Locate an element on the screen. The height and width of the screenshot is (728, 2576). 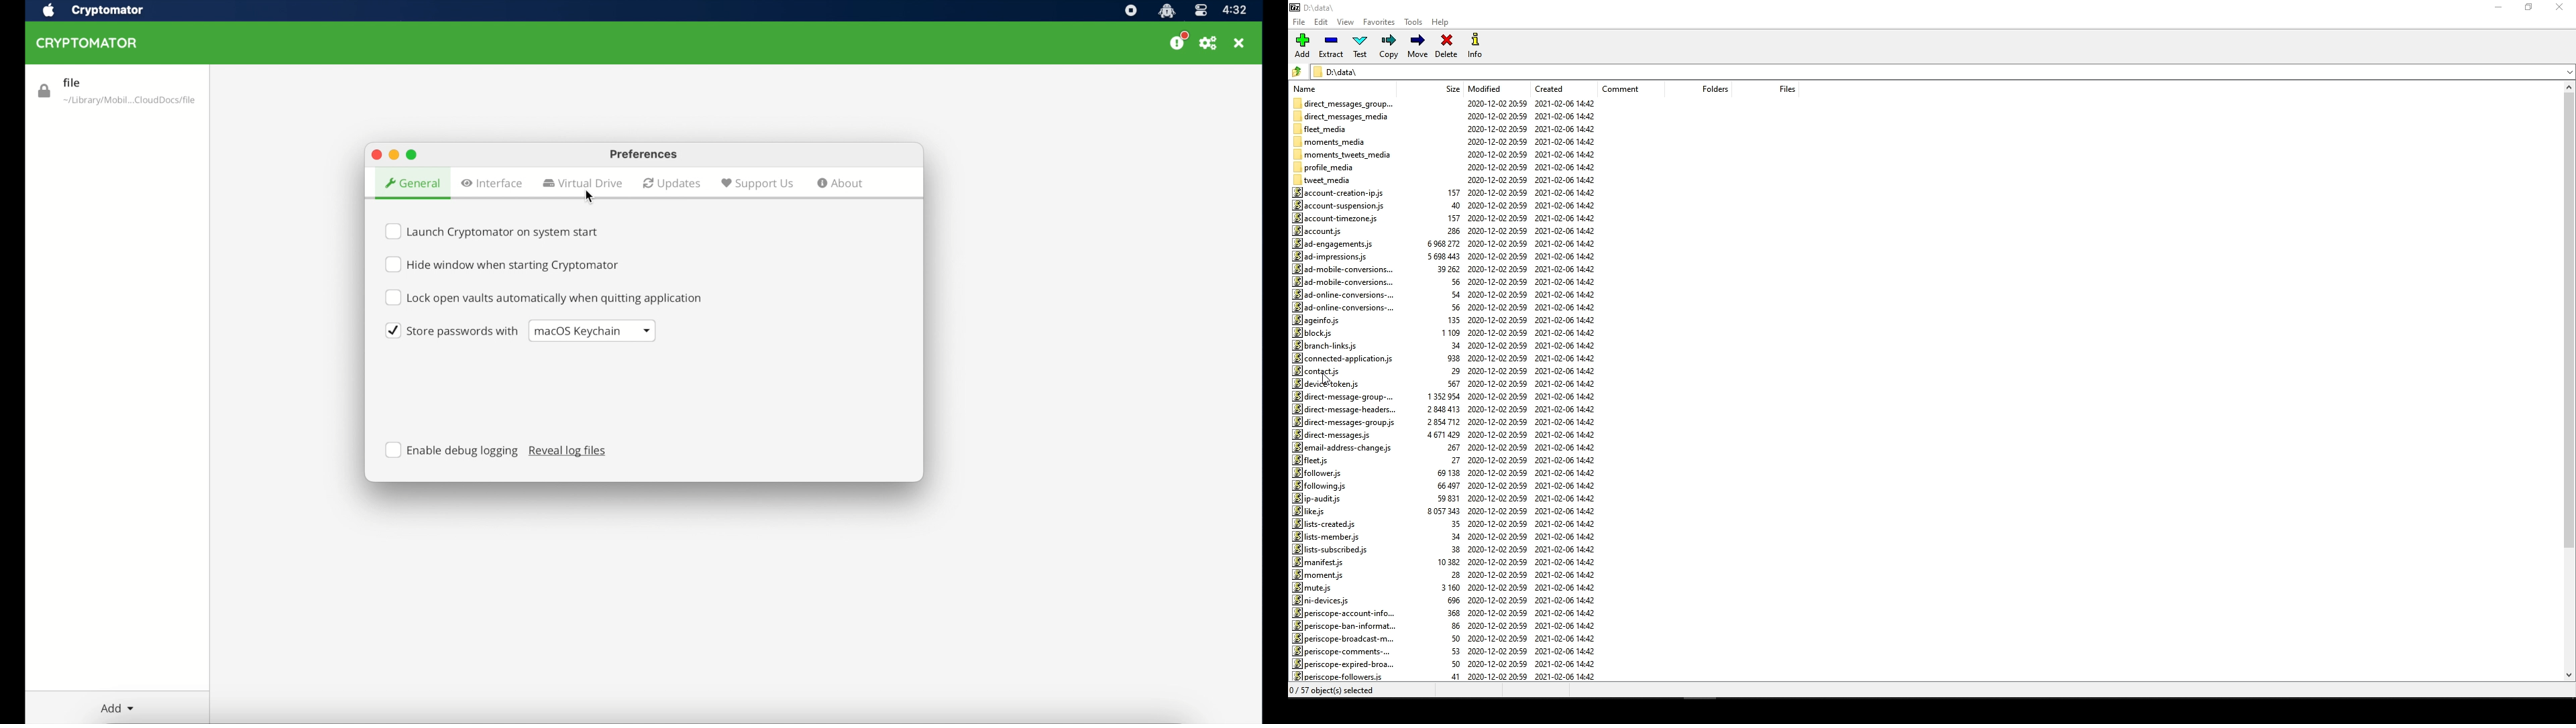
periscope-ban-informat is located at coordinates (1349, 625).